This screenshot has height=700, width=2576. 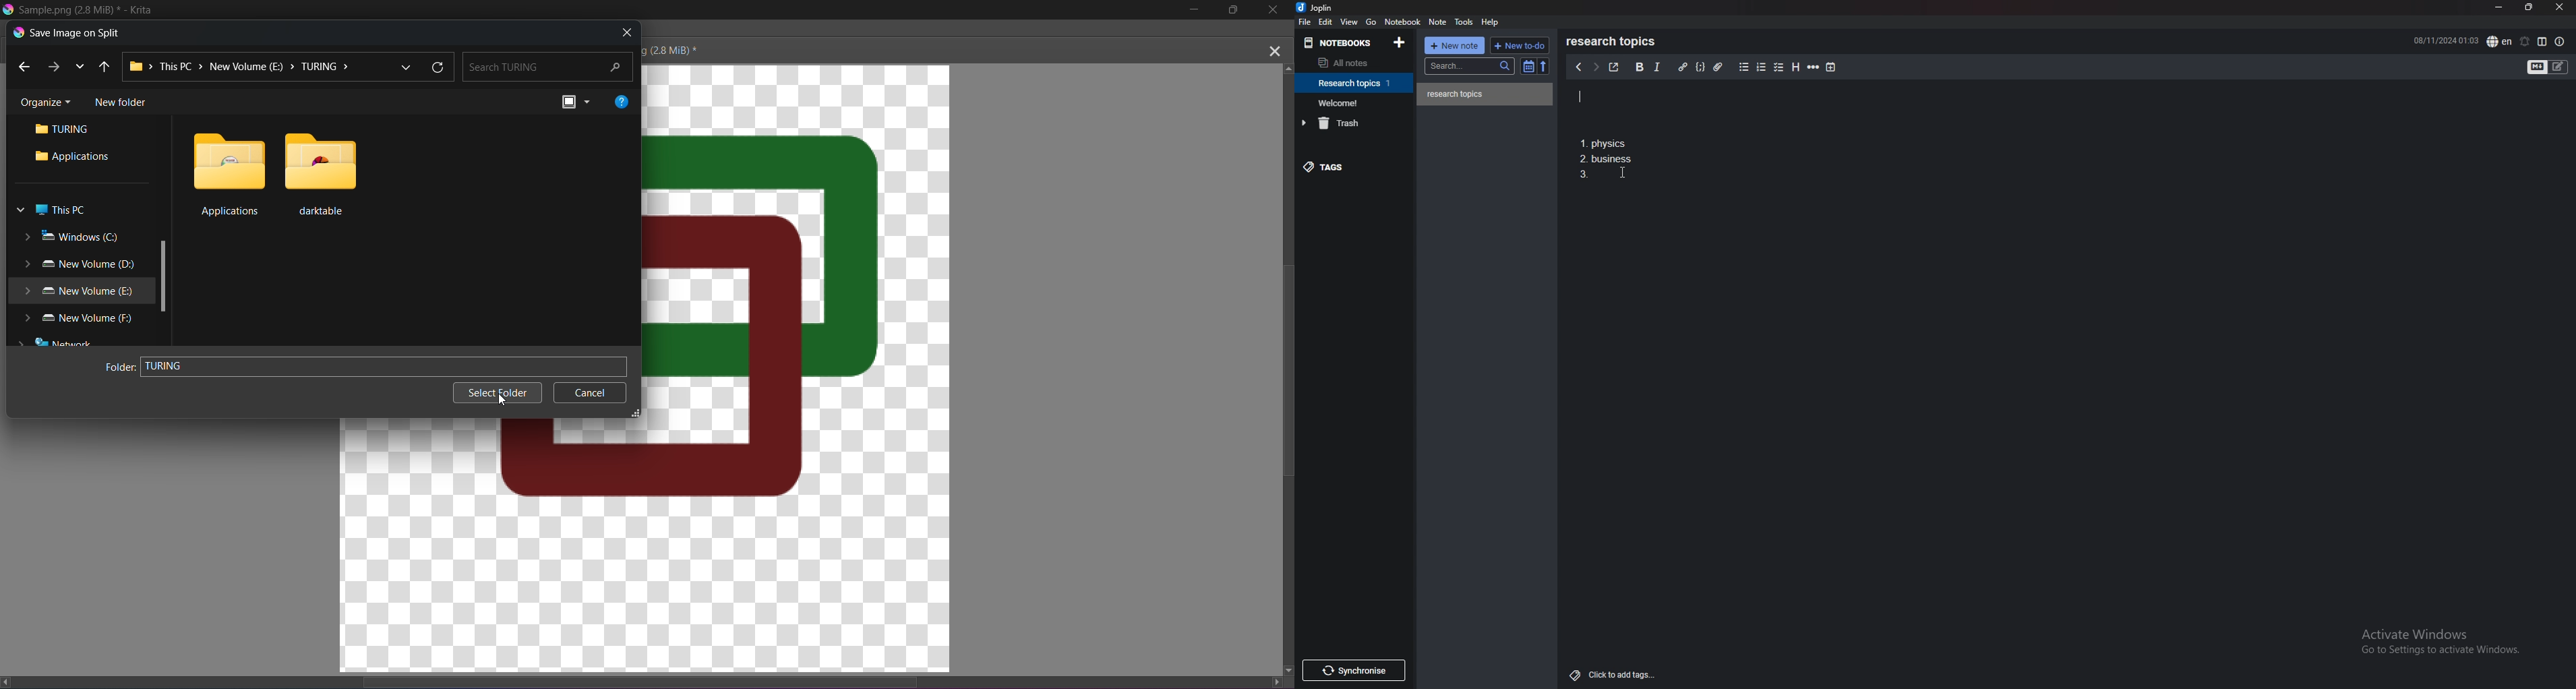 What do you see at coordinates (623, 99) in the screenshot?
I see `Help` at bounding box center [623, 99].